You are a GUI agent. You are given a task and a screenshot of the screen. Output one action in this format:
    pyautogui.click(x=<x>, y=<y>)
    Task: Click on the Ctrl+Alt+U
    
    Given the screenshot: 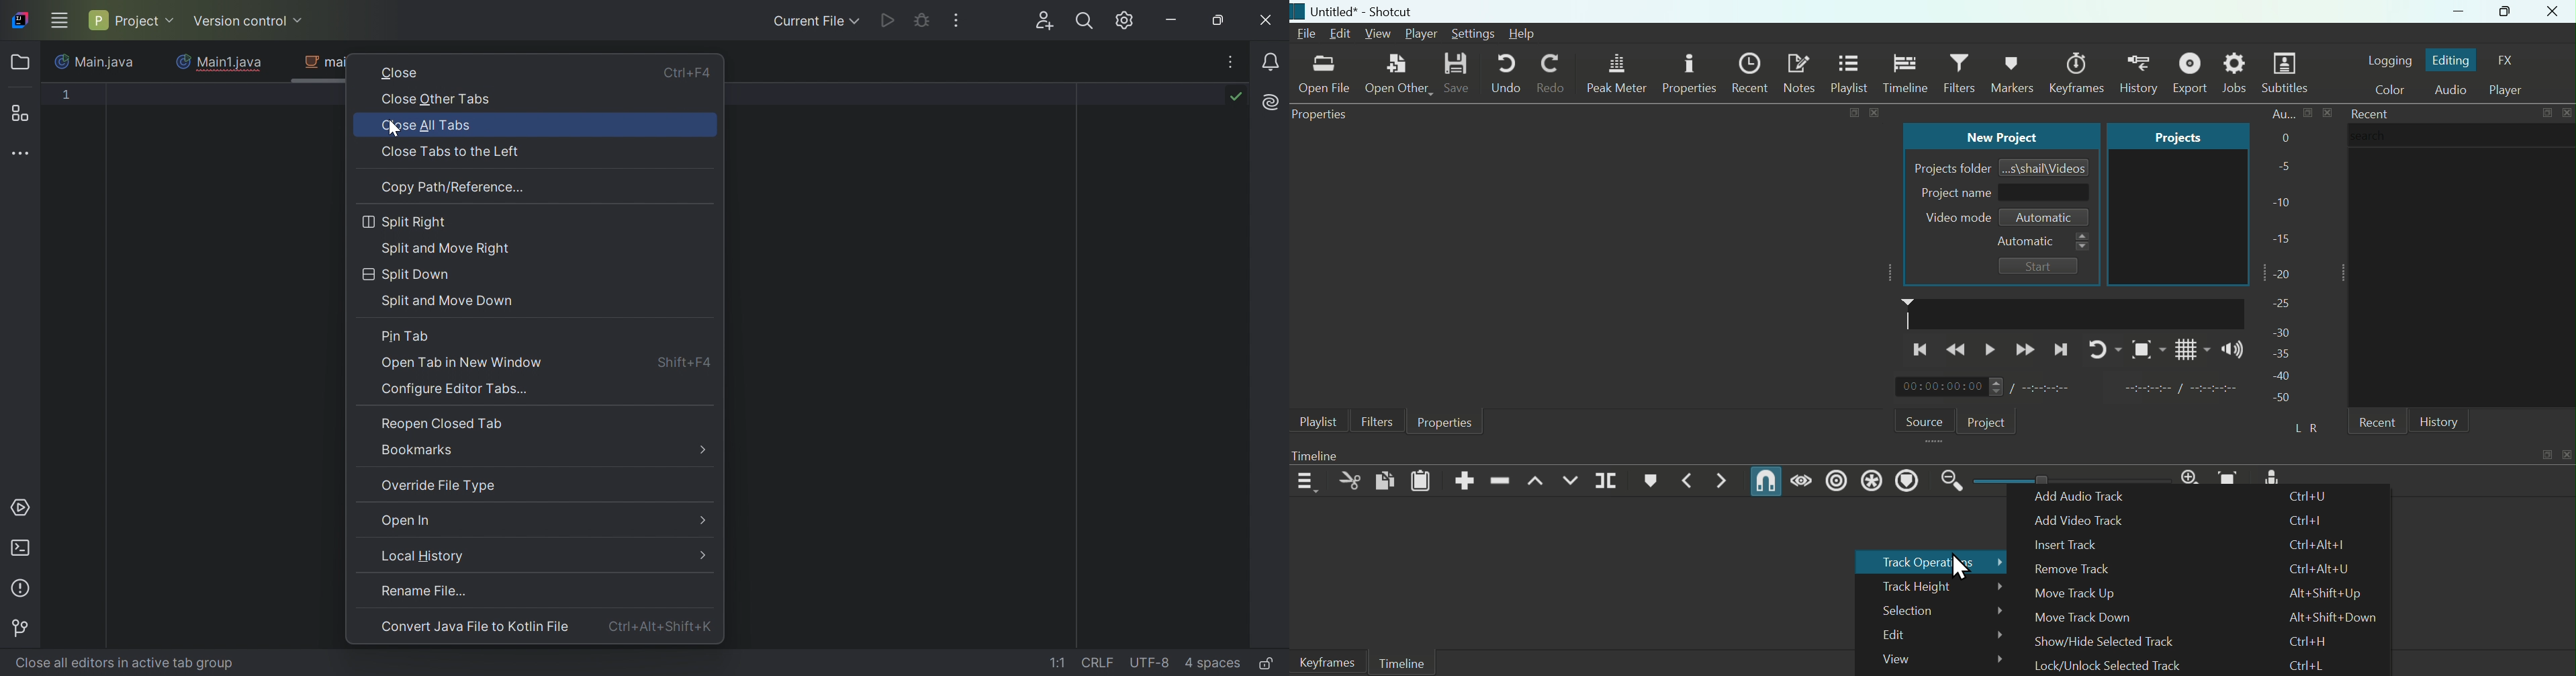 What is the action you would take?
    pyautogui.click(x=2320, y=568)
    